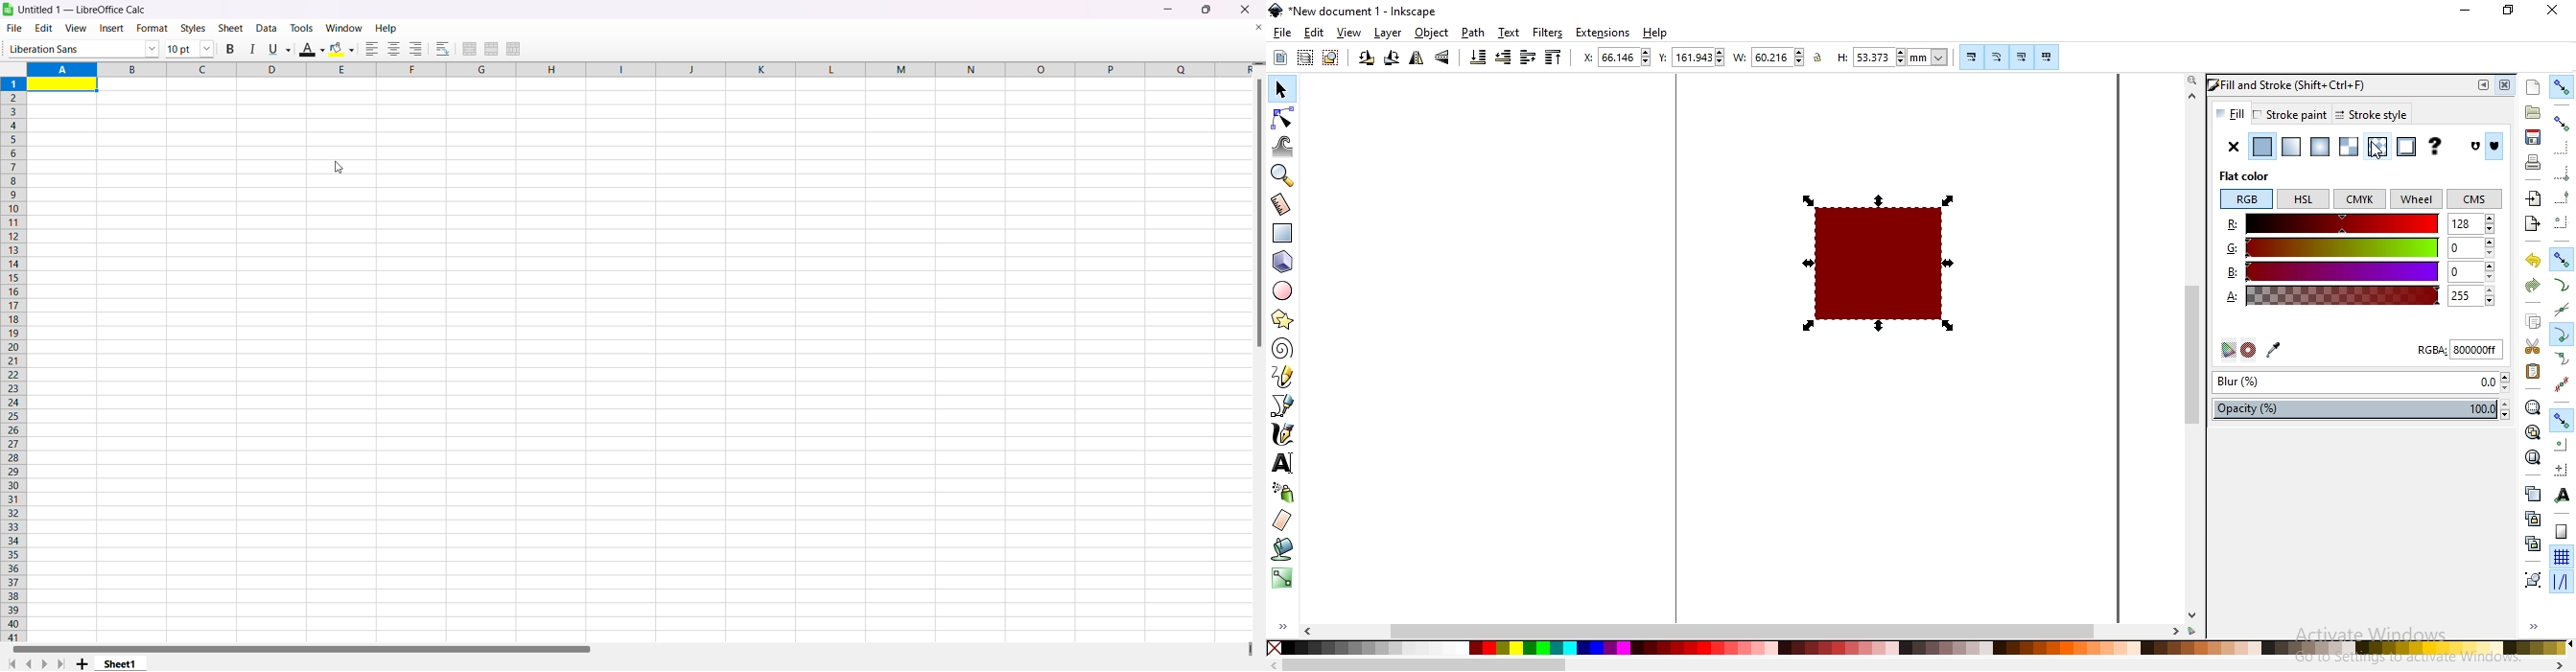  Describe the element at coordinates (1283, 117) in the screenshot. I see `edit paths by nodes` at that location.